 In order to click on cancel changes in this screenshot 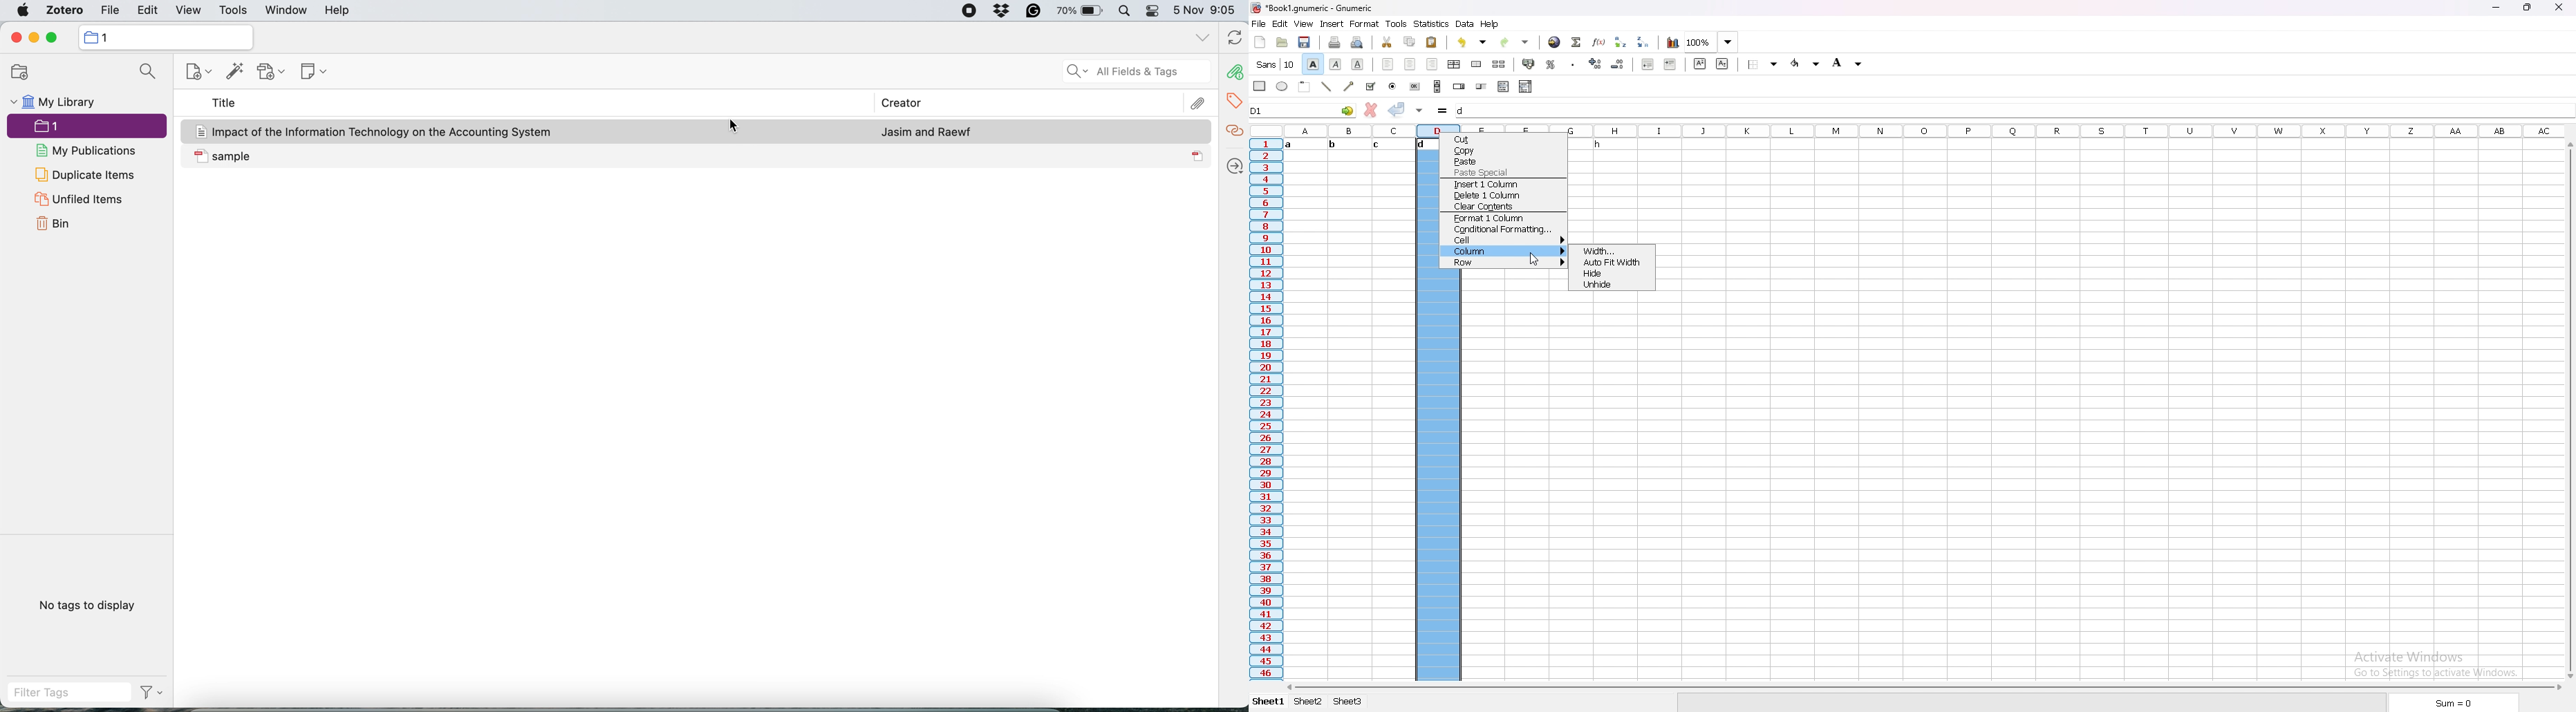, I will do `click(1371, 109)`.